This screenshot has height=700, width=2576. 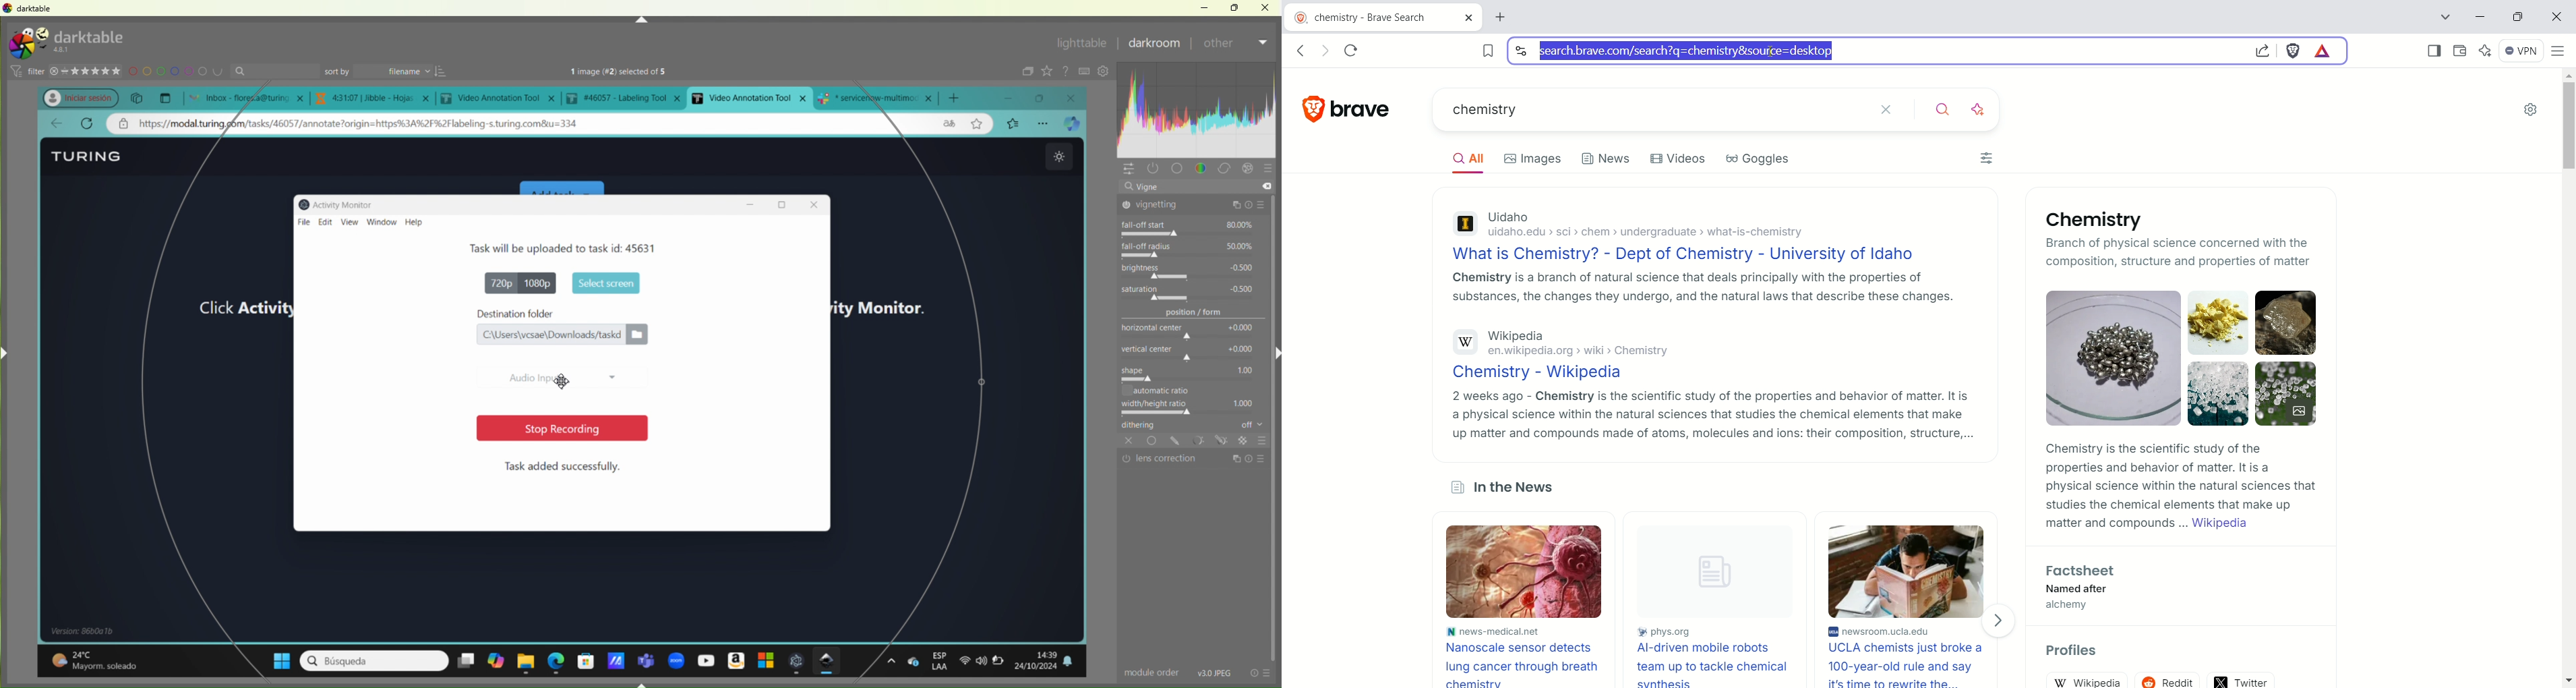 What do you see at coordinates (465, 661) in the screenshot?
I see `desktopms` at bounding box center [465, 661].